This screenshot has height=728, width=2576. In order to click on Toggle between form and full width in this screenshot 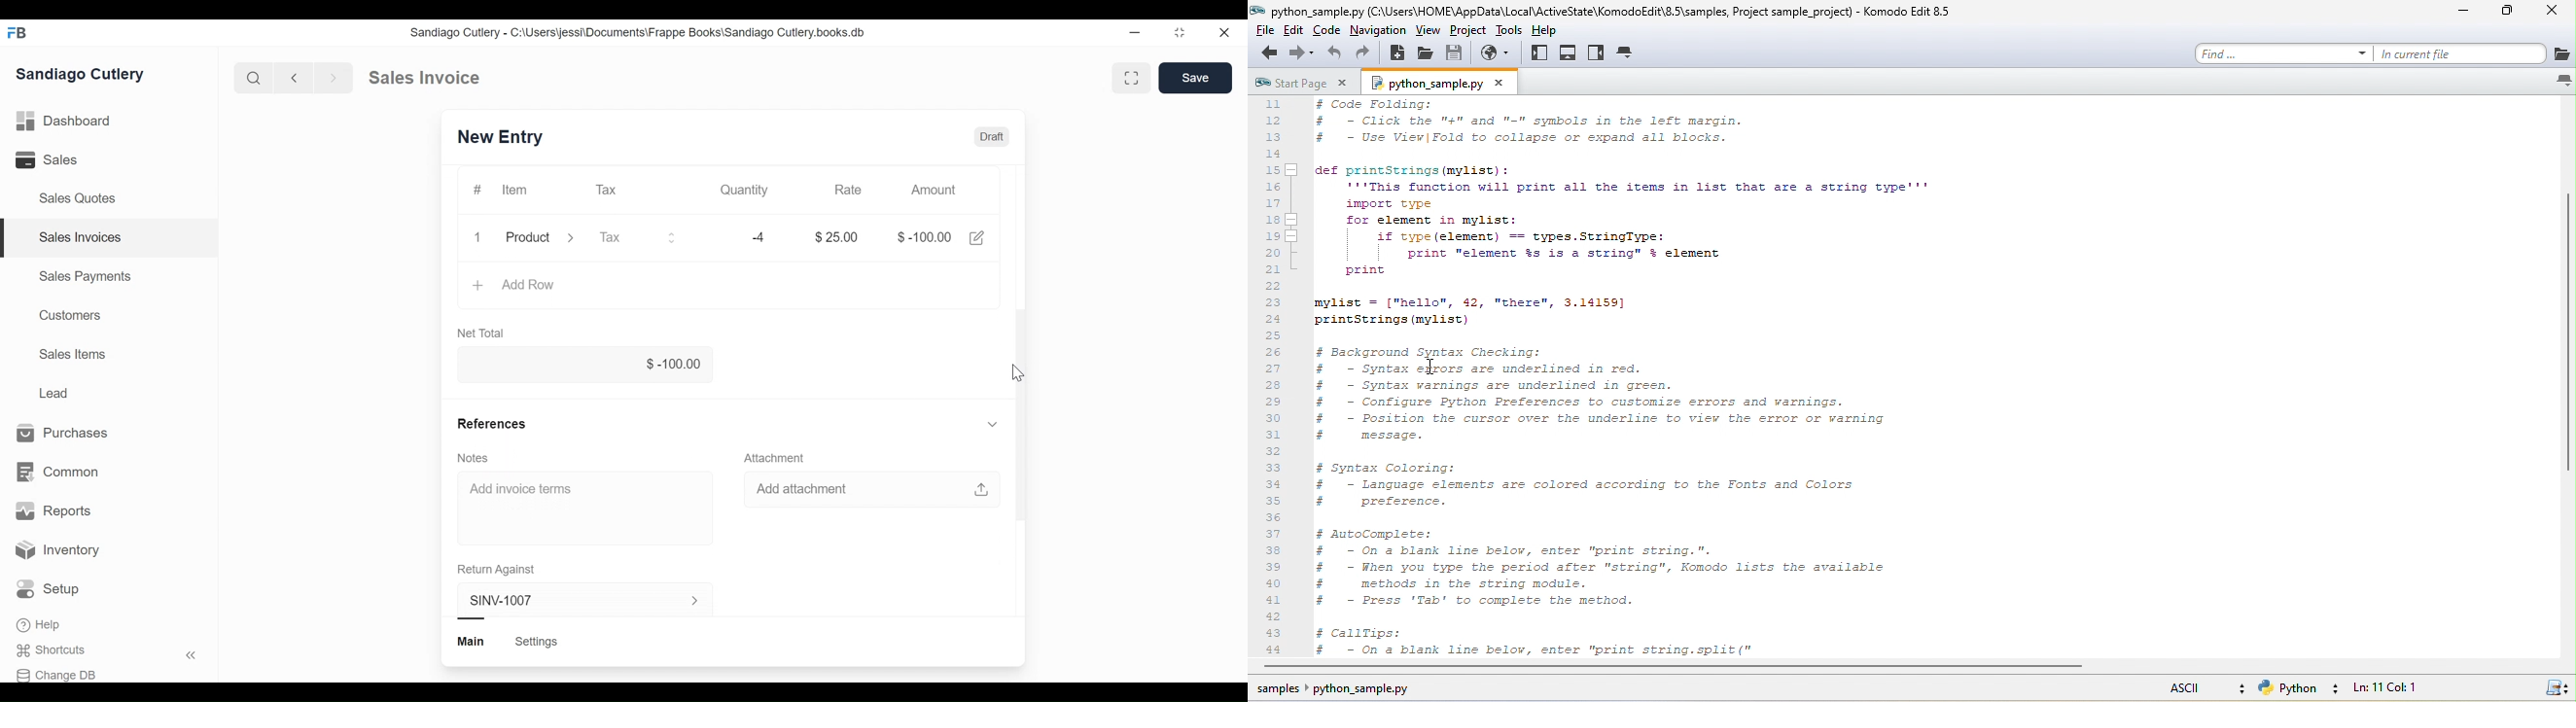, I will do `click(1181, 33)`.